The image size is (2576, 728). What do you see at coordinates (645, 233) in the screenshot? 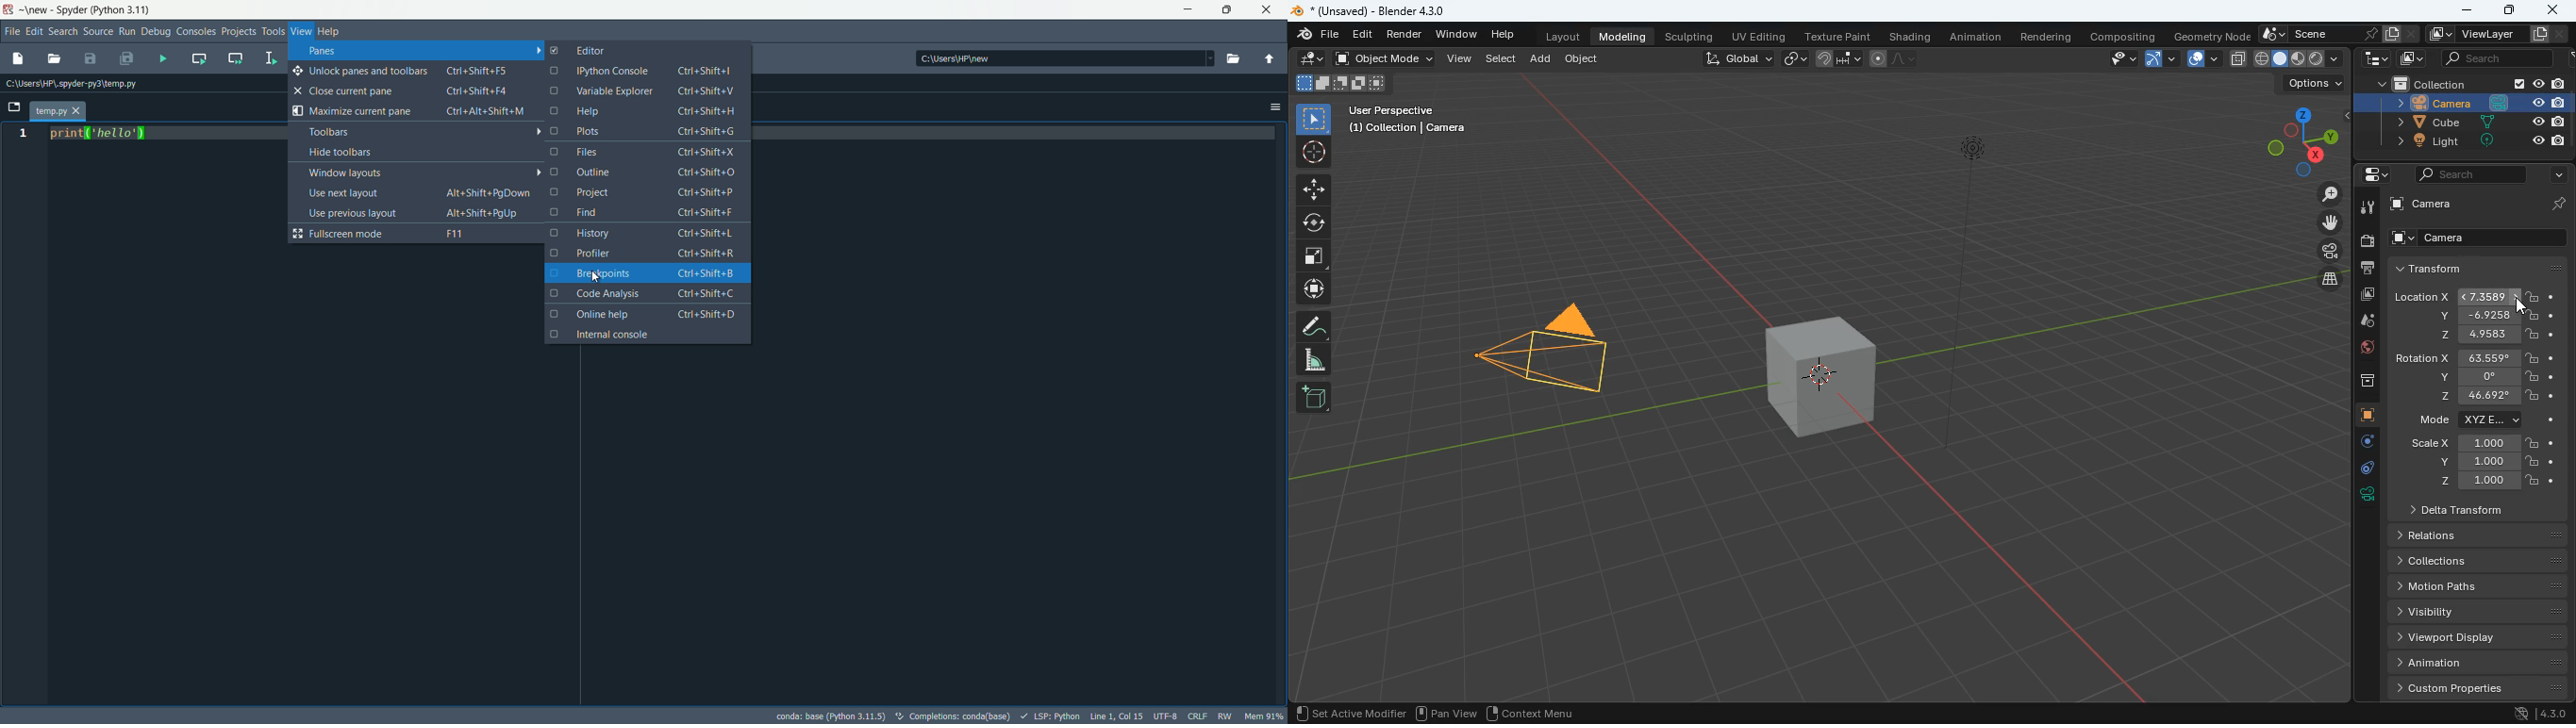
I see `history` at bounding box center [645, 233].